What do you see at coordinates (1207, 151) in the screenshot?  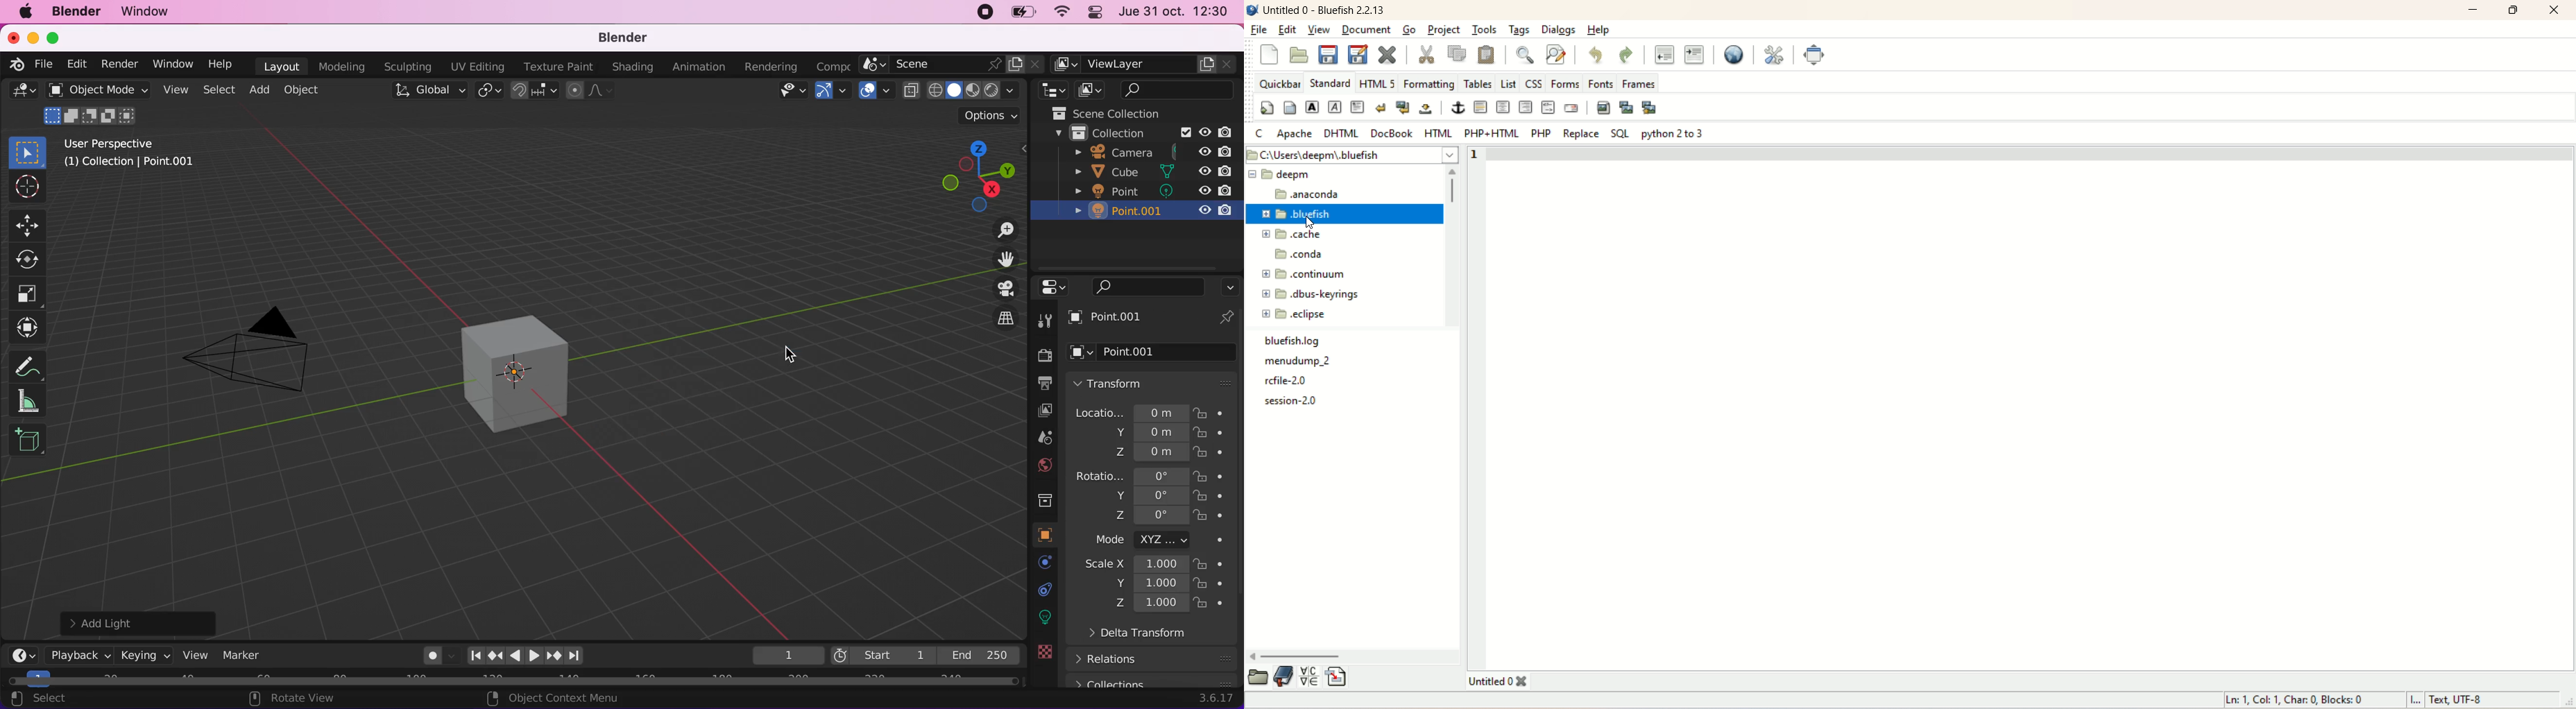 I see `hide in viewpoint` at bounding box center [1207, 151].